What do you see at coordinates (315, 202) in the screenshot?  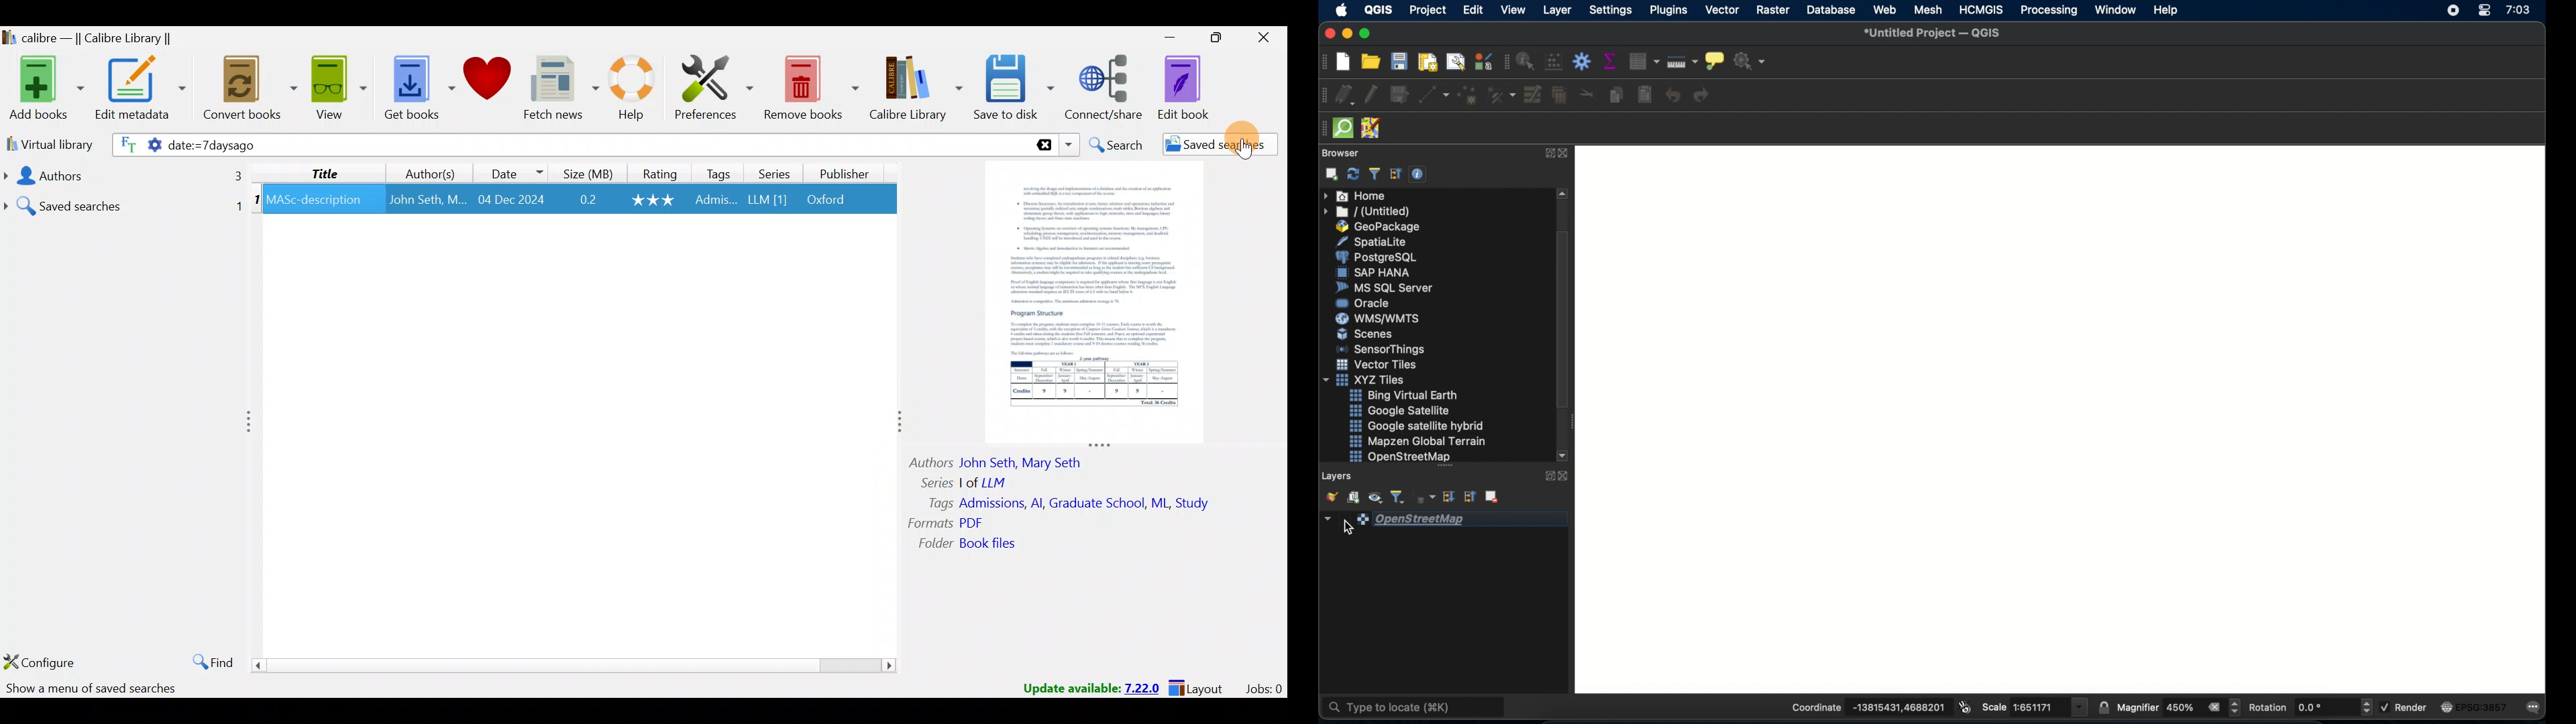 I see `MASc-description` at bounding box center [315, 202].